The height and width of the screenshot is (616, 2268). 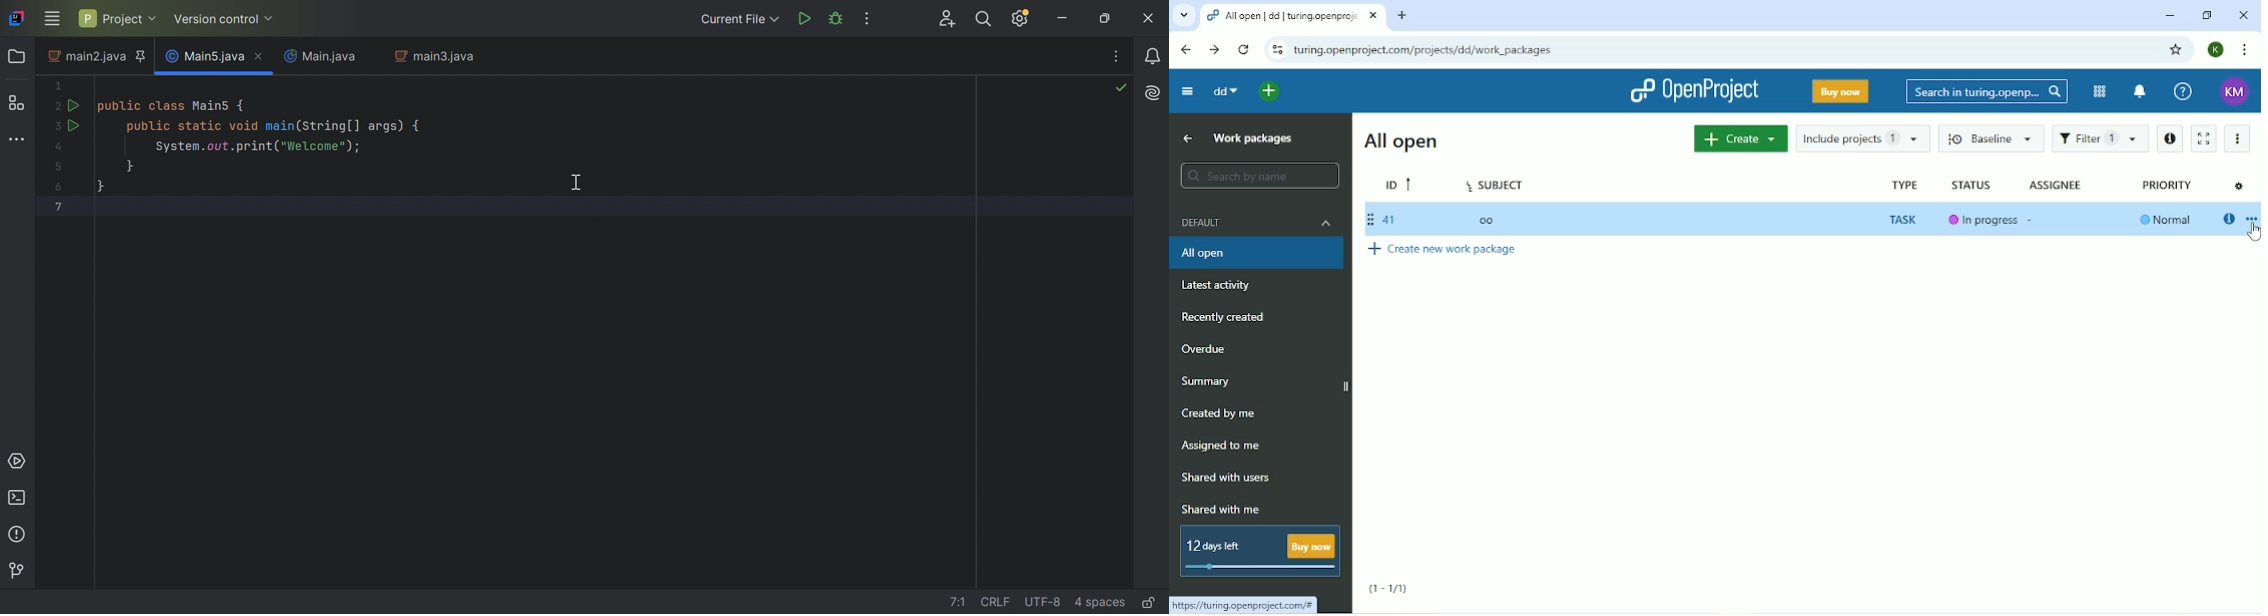 I want to click on Type, so click(x=1902, y=184).